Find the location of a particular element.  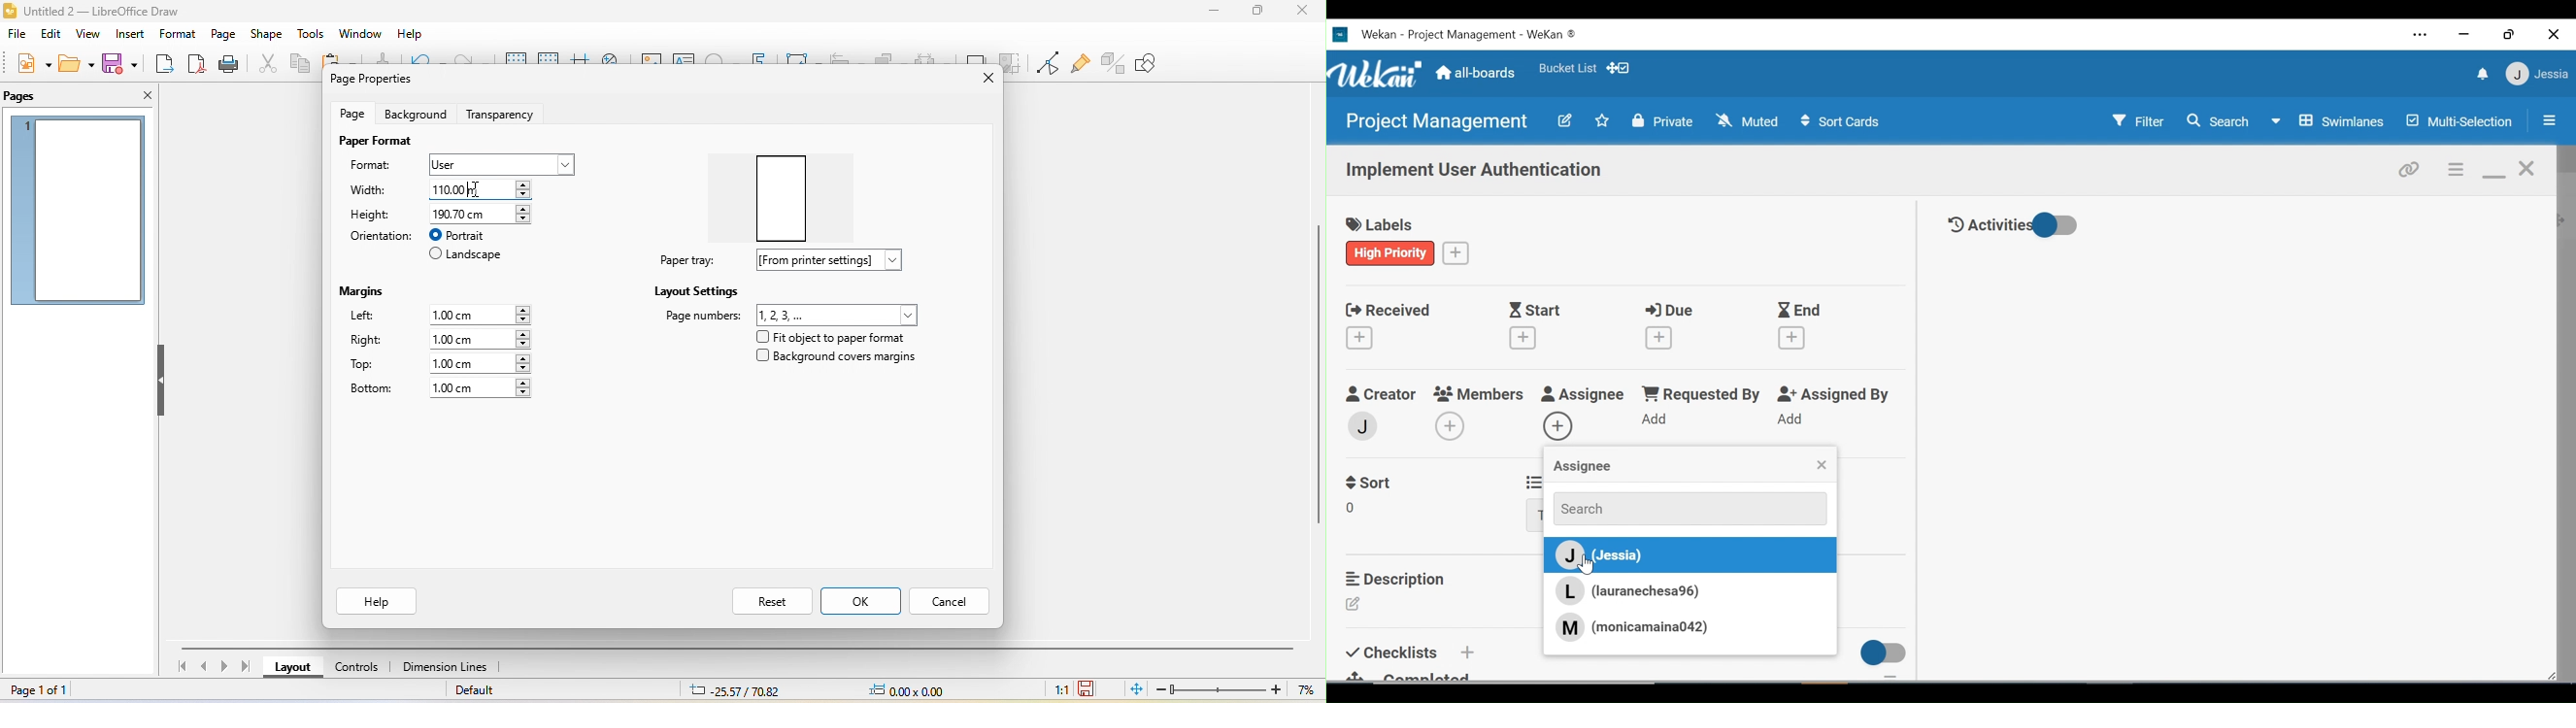

pages is located at coordinates (30, 96).